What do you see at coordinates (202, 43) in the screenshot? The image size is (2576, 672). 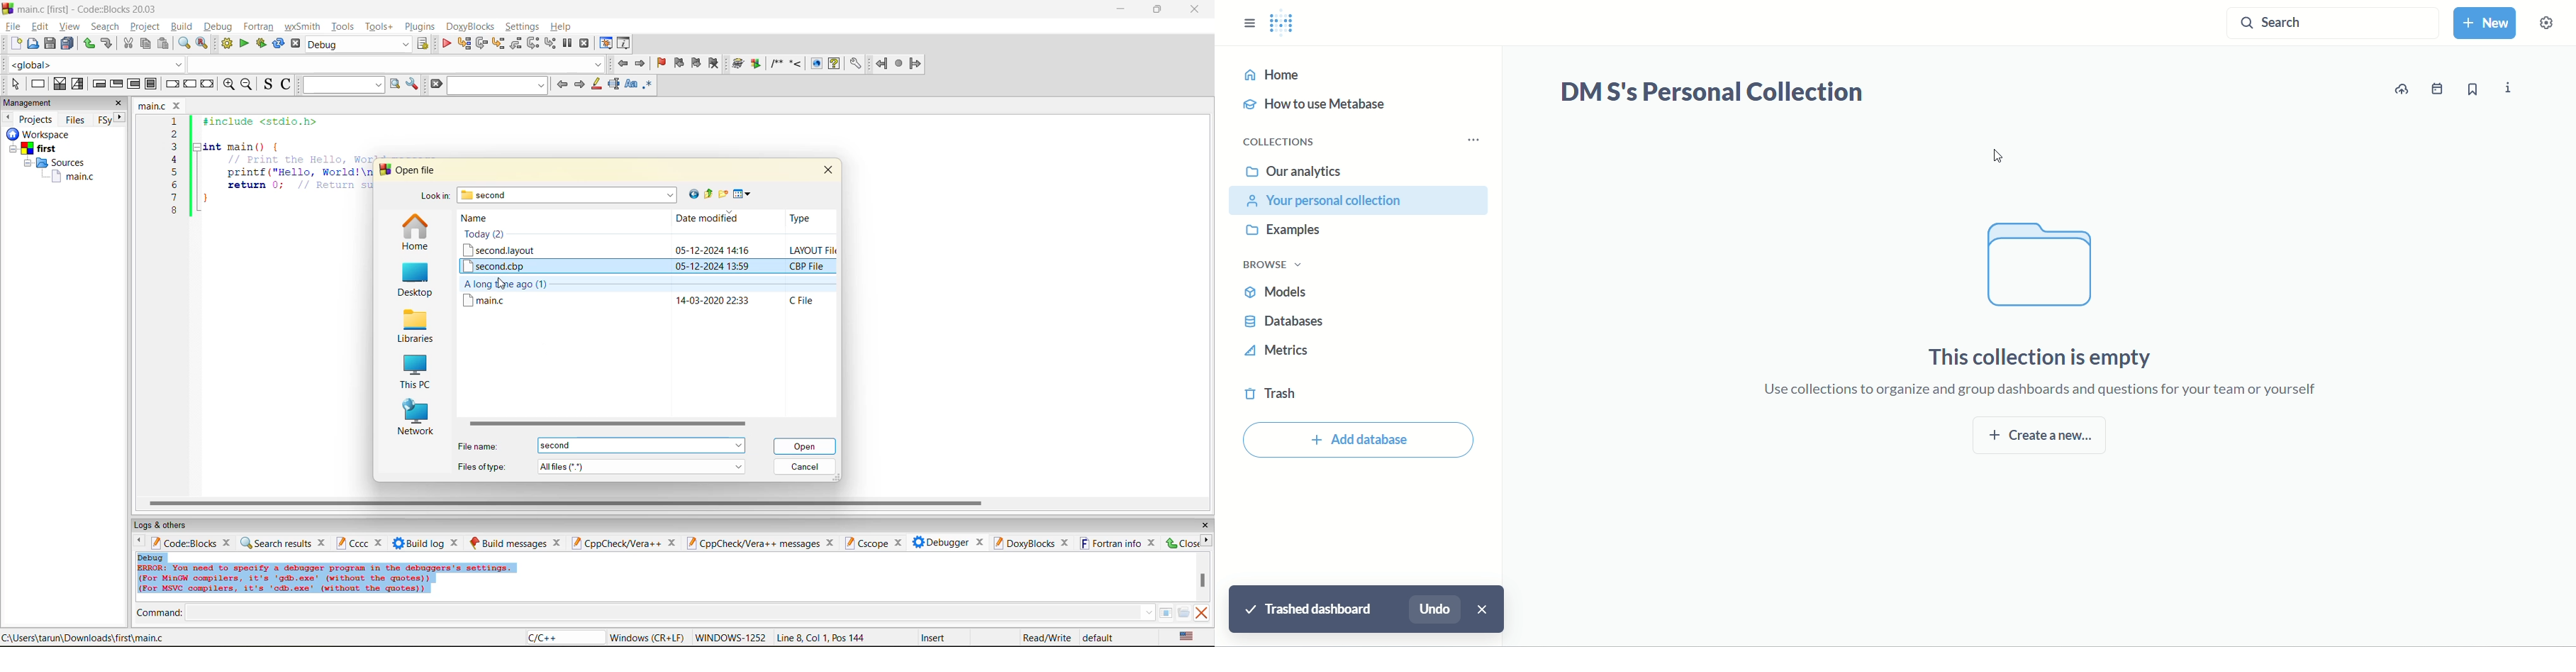 I see `replace` at bounding box center [202, 43].